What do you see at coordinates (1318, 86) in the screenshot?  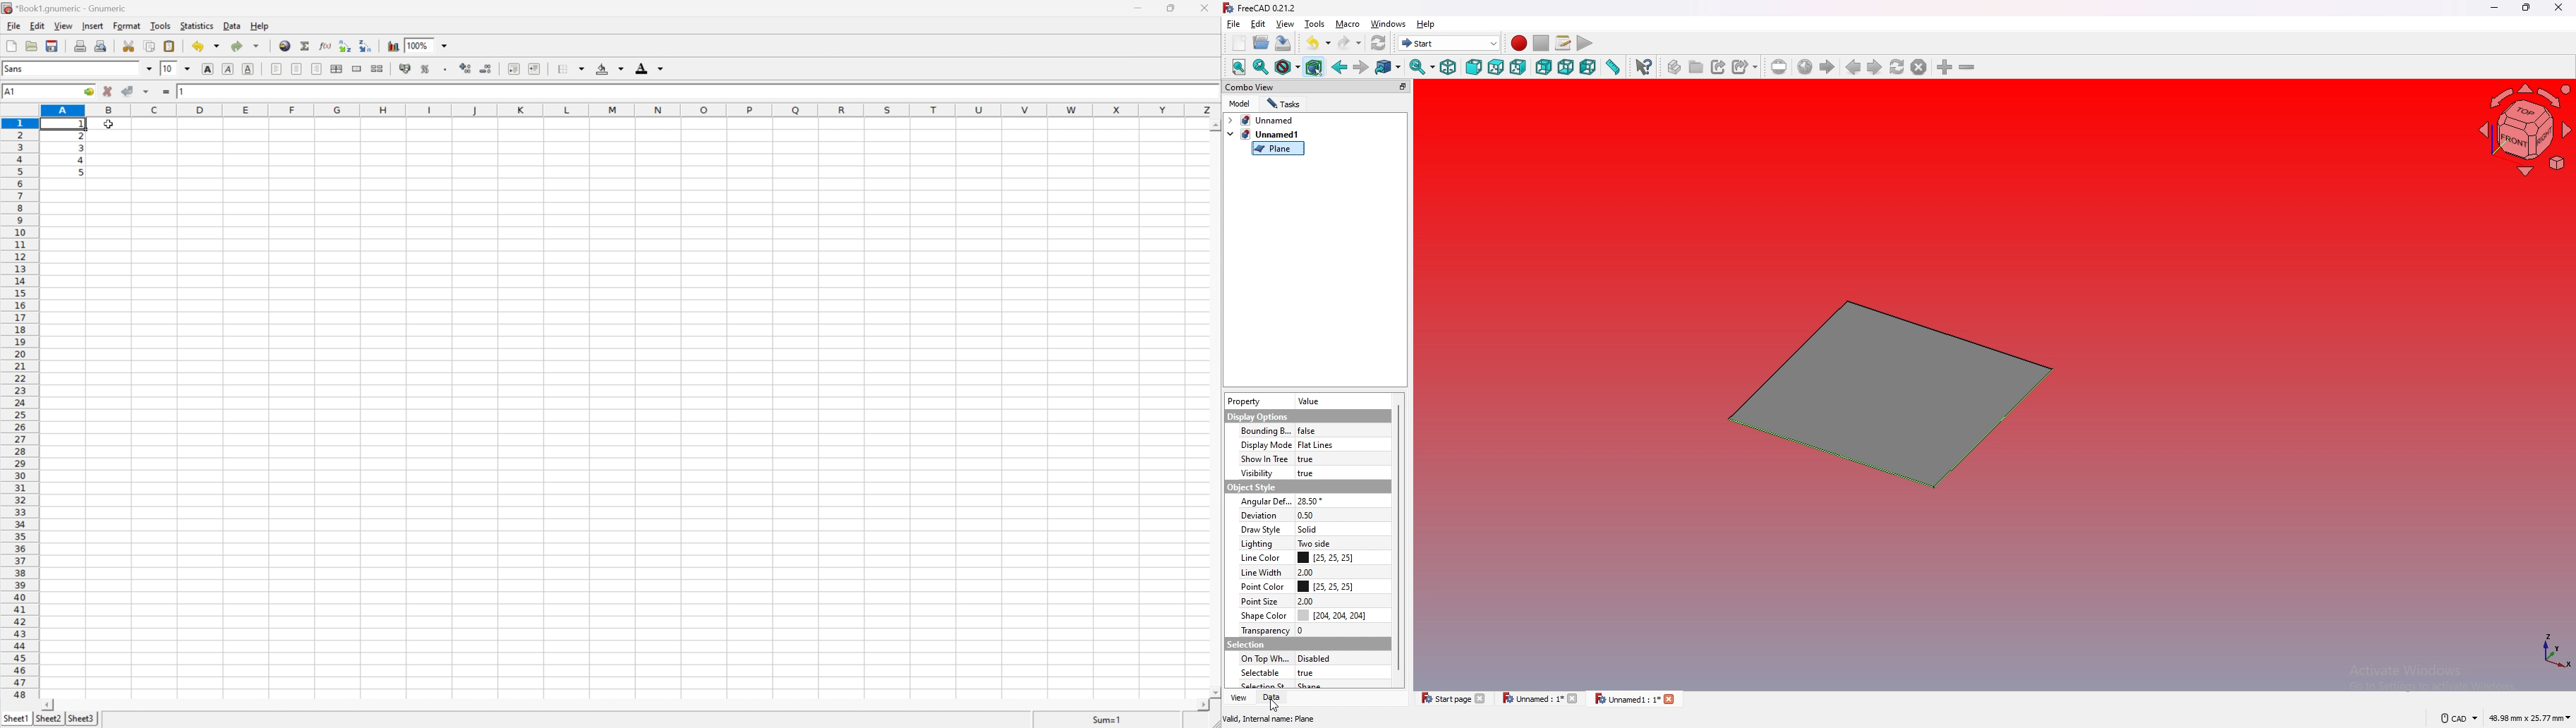 I see `combo view` at bounding box center [1318, 86].